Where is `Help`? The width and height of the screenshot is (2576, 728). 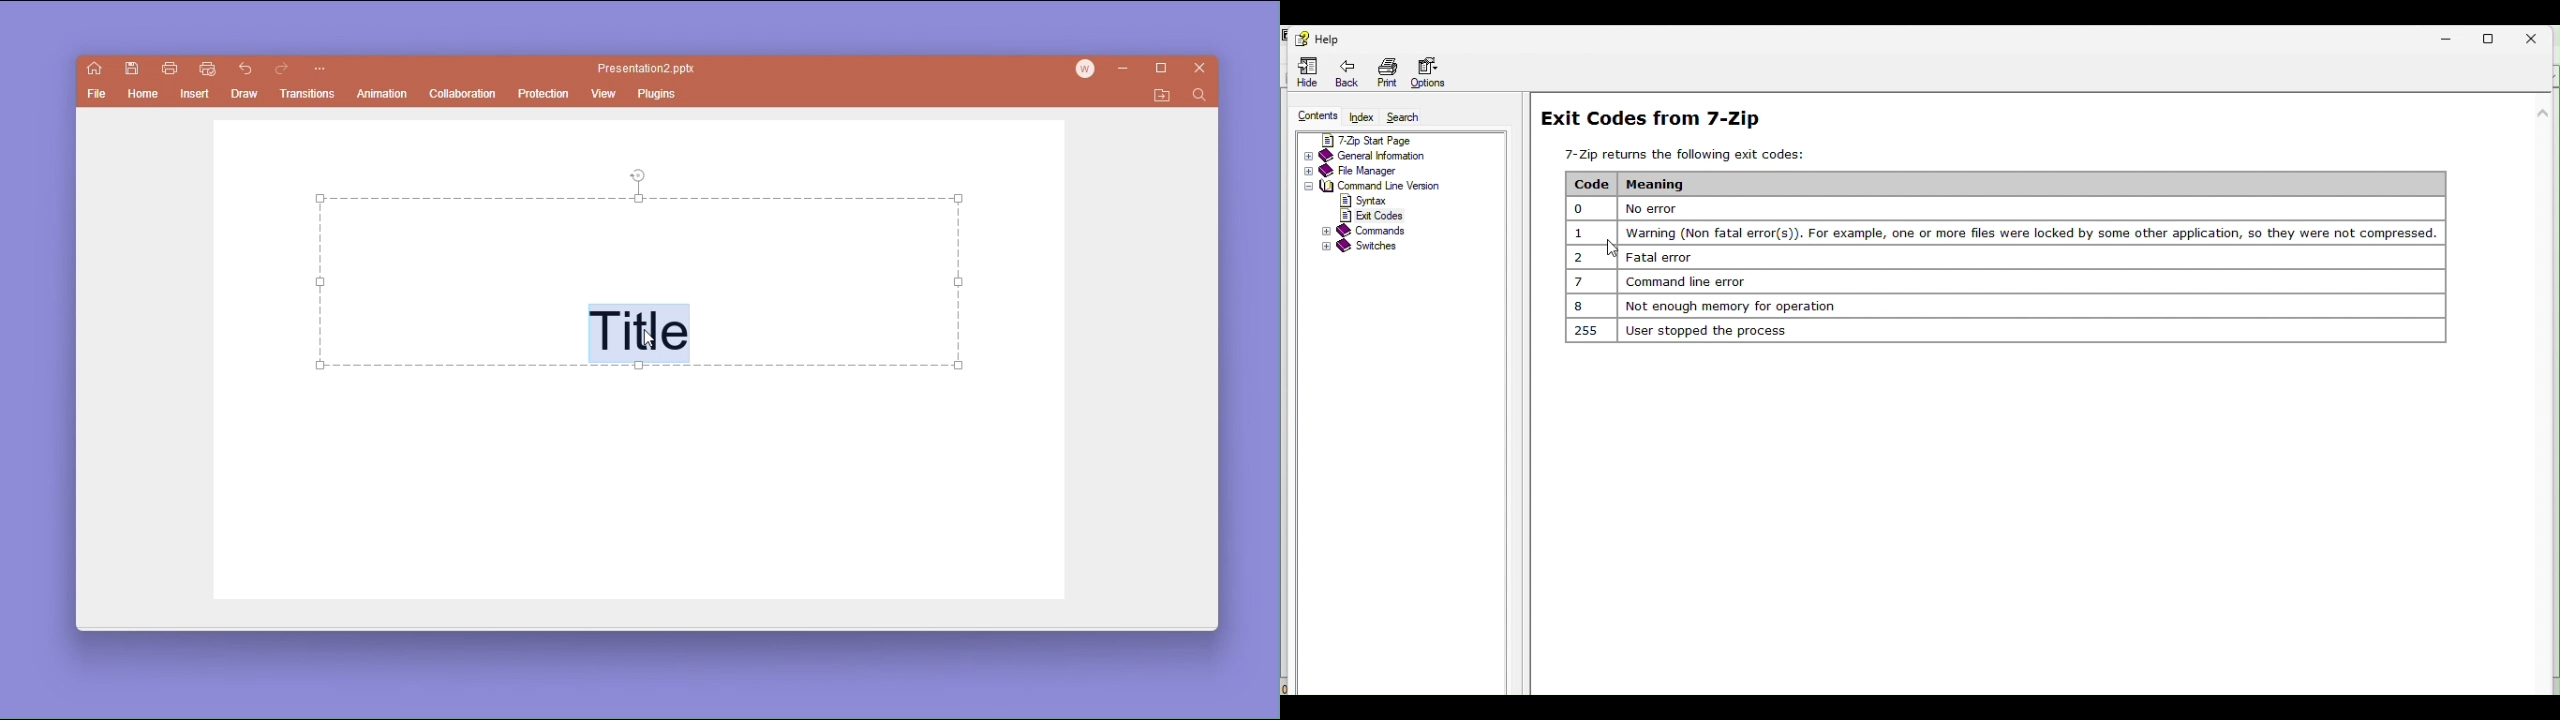 Help is located at coordinates (1317, 37).